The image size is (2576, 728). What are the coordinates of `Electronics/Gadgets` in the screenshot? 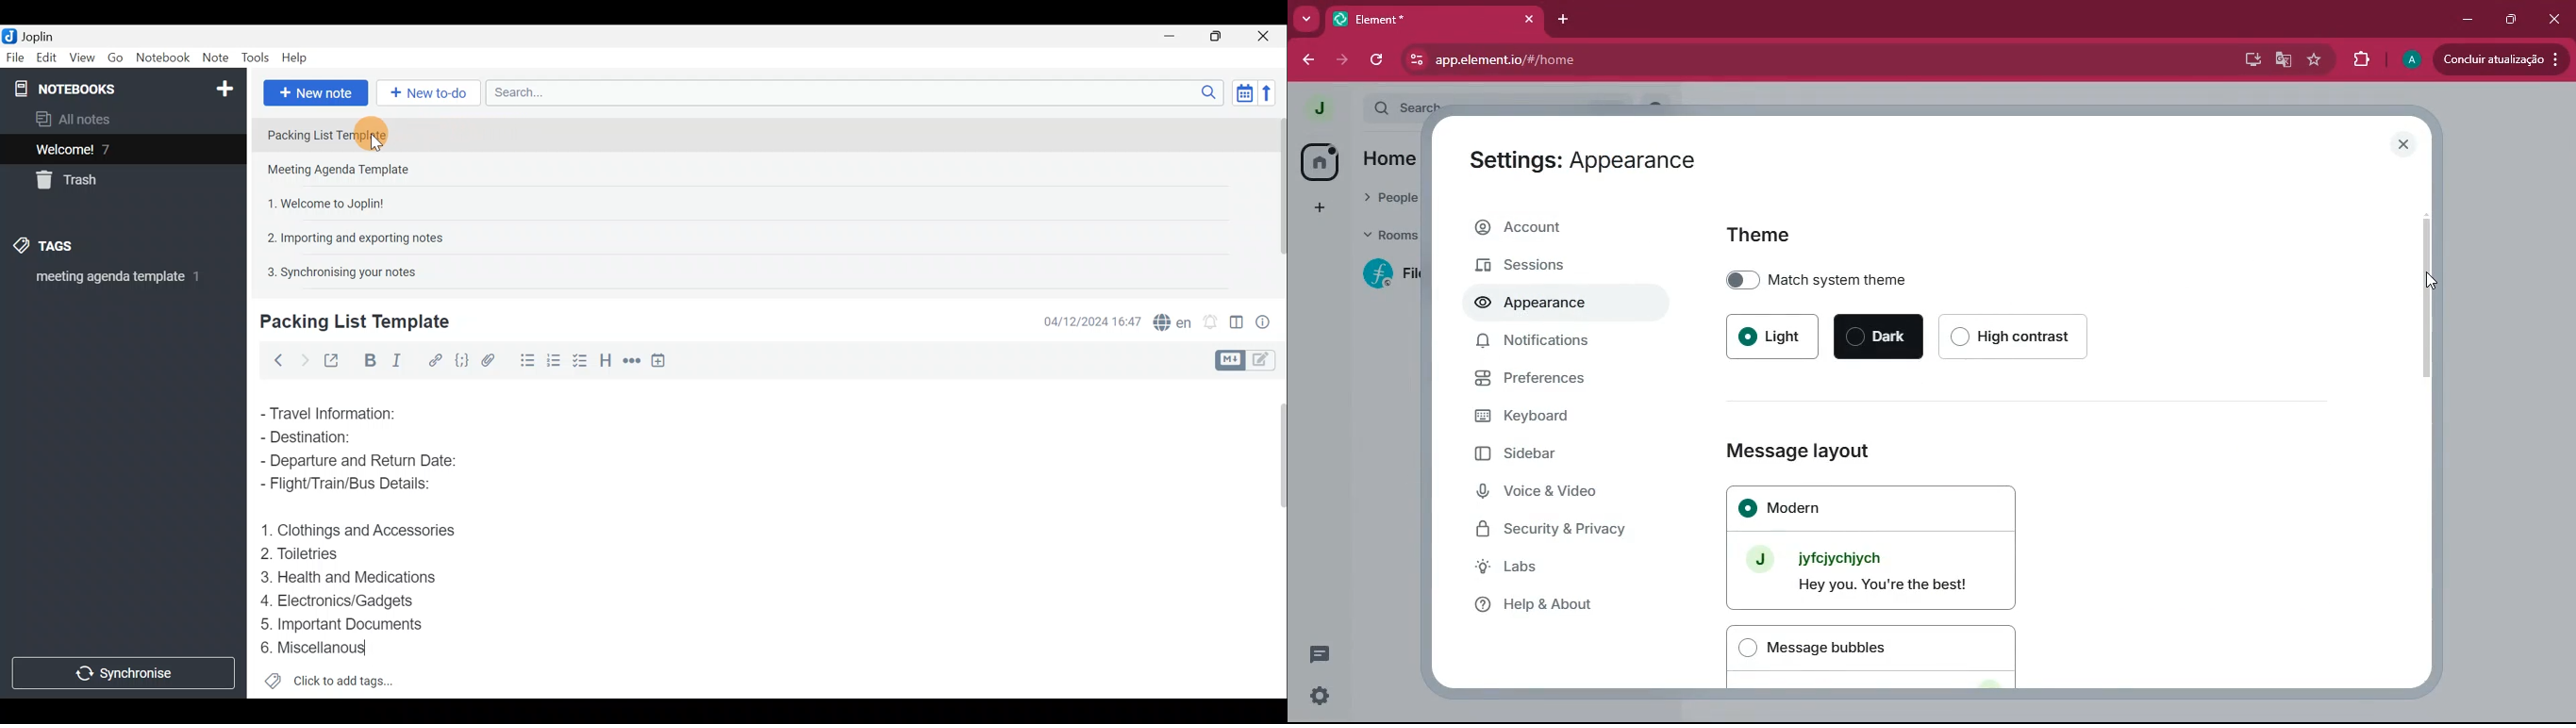 It's located at (343, 600).